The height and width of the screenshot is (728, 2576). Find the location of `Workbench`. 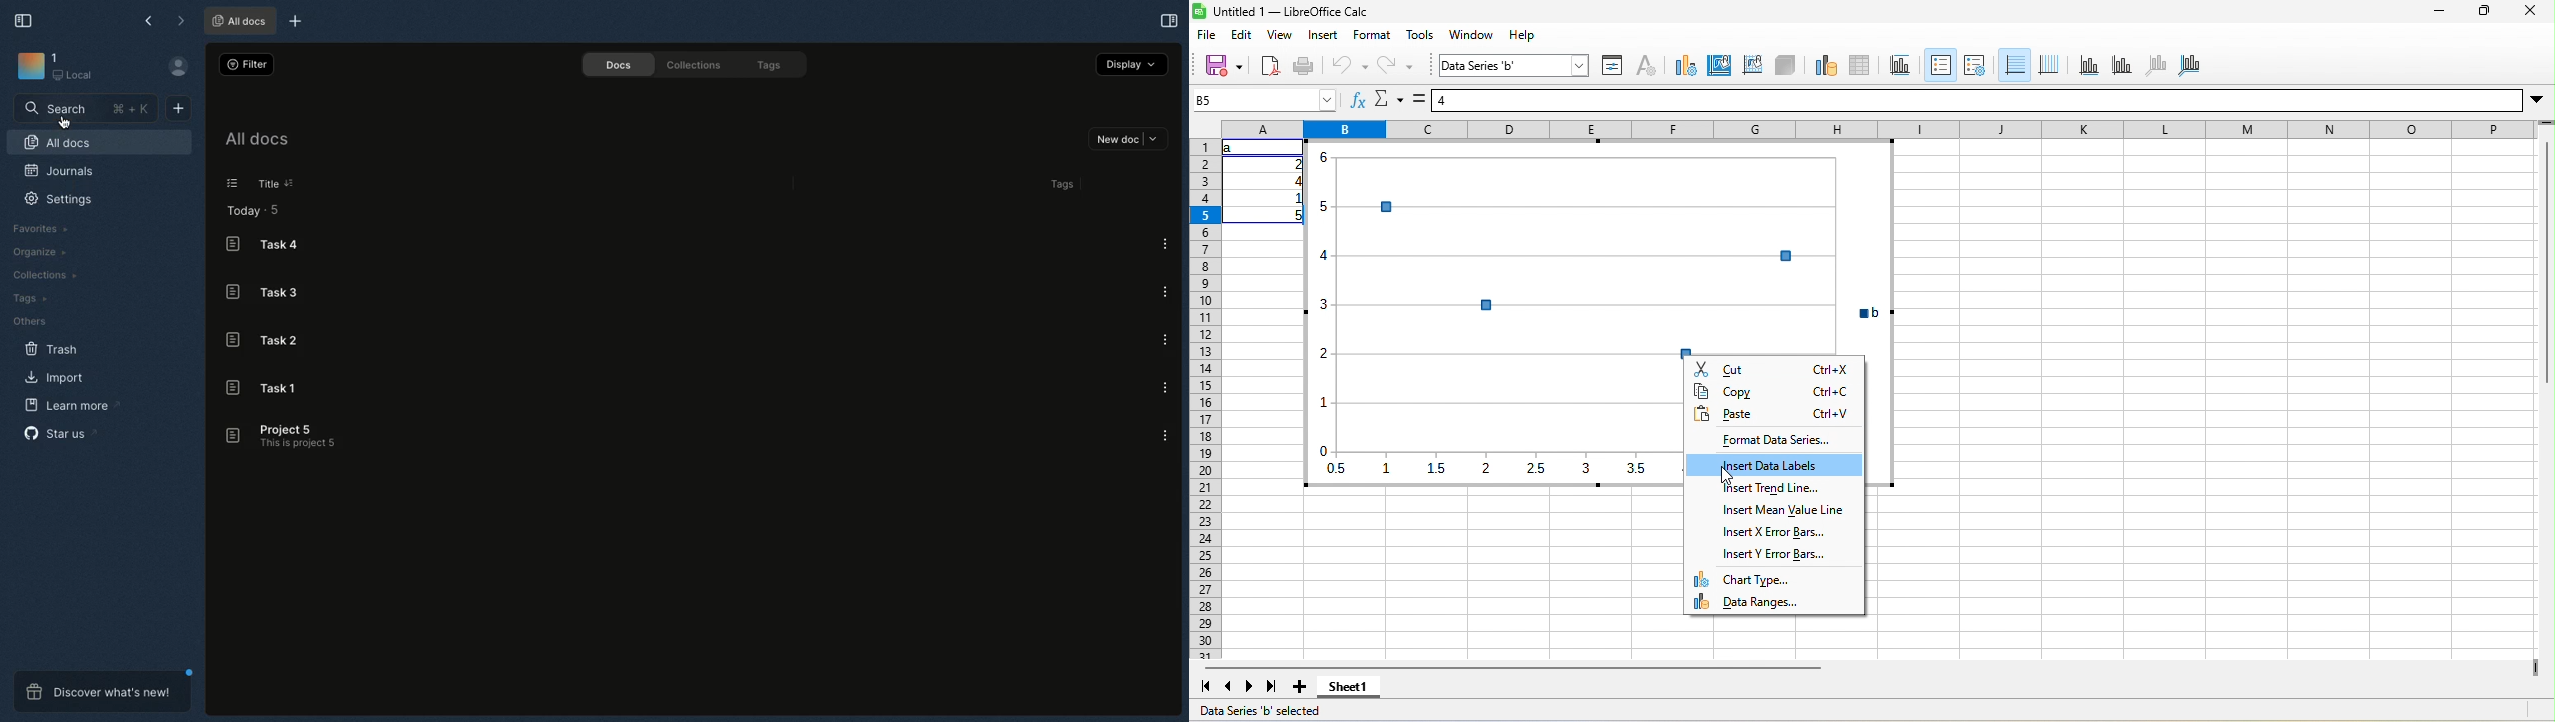

Workbench is located at coordinates (66, 69).